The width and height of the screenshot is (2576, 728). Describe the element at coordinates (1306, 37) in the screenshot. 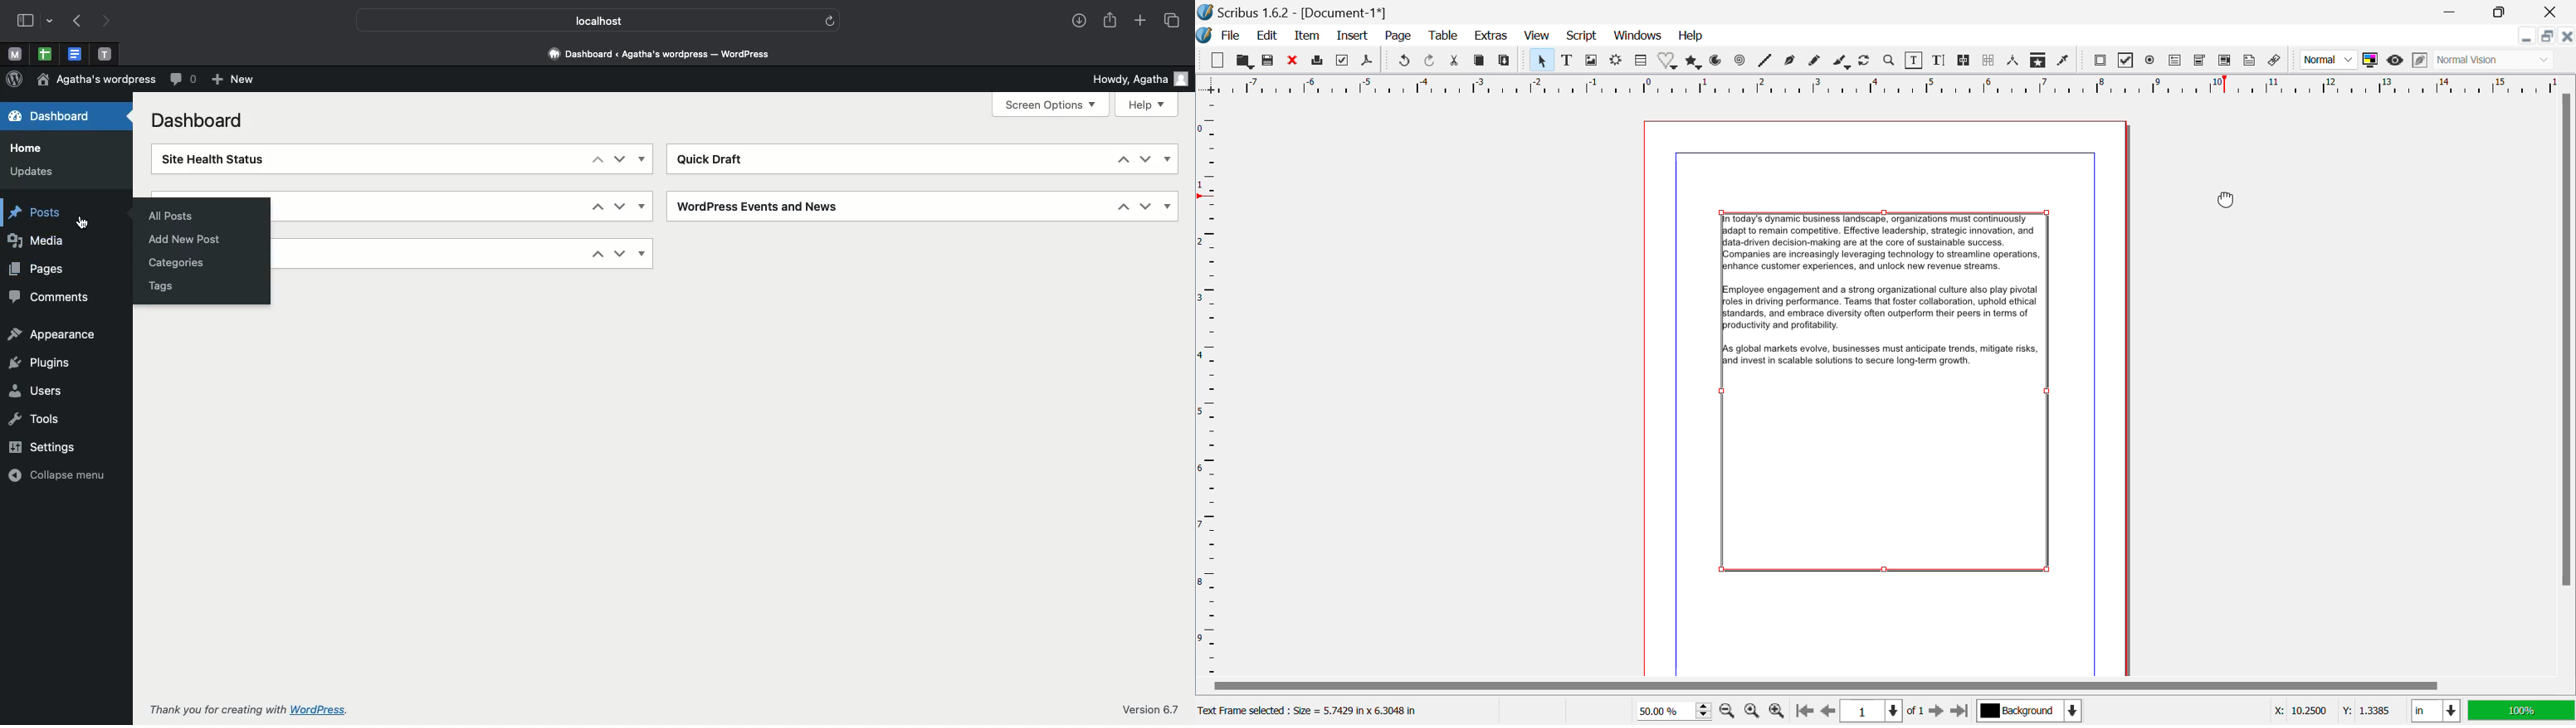

I see `Item` at that location.